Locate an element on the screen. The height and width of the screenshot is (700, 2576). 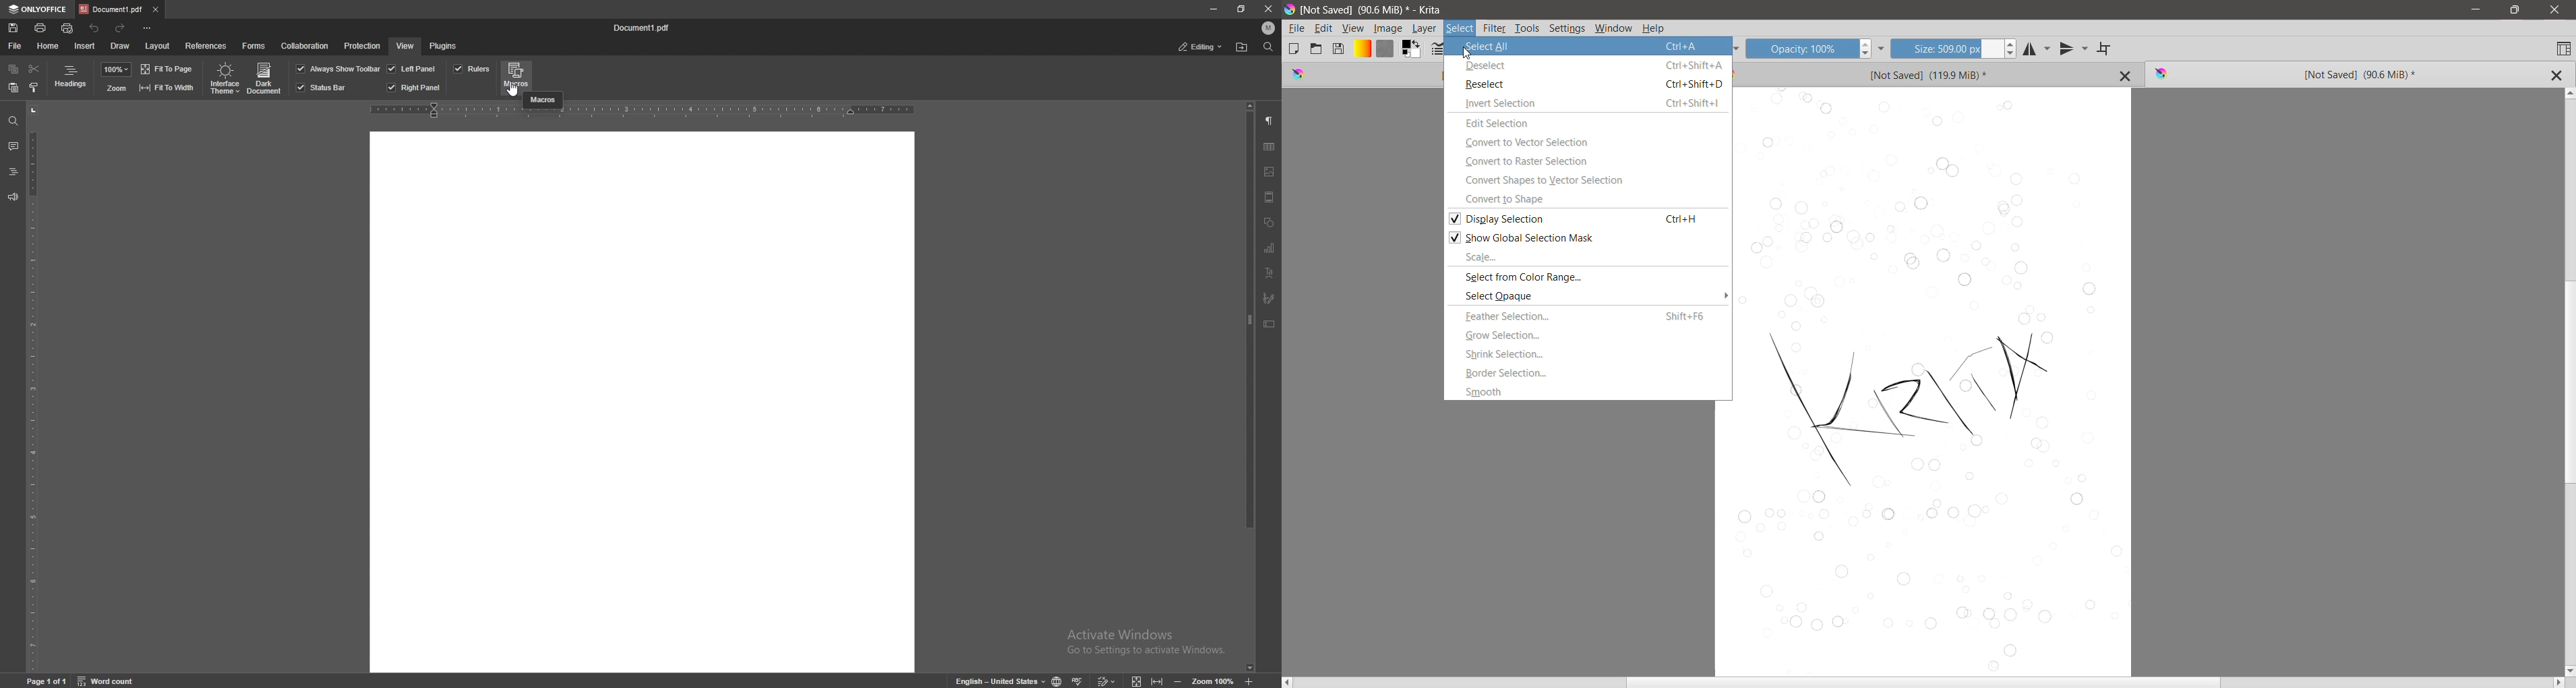
Display Selection - enable/disable is located at coordinates (1587, 218).